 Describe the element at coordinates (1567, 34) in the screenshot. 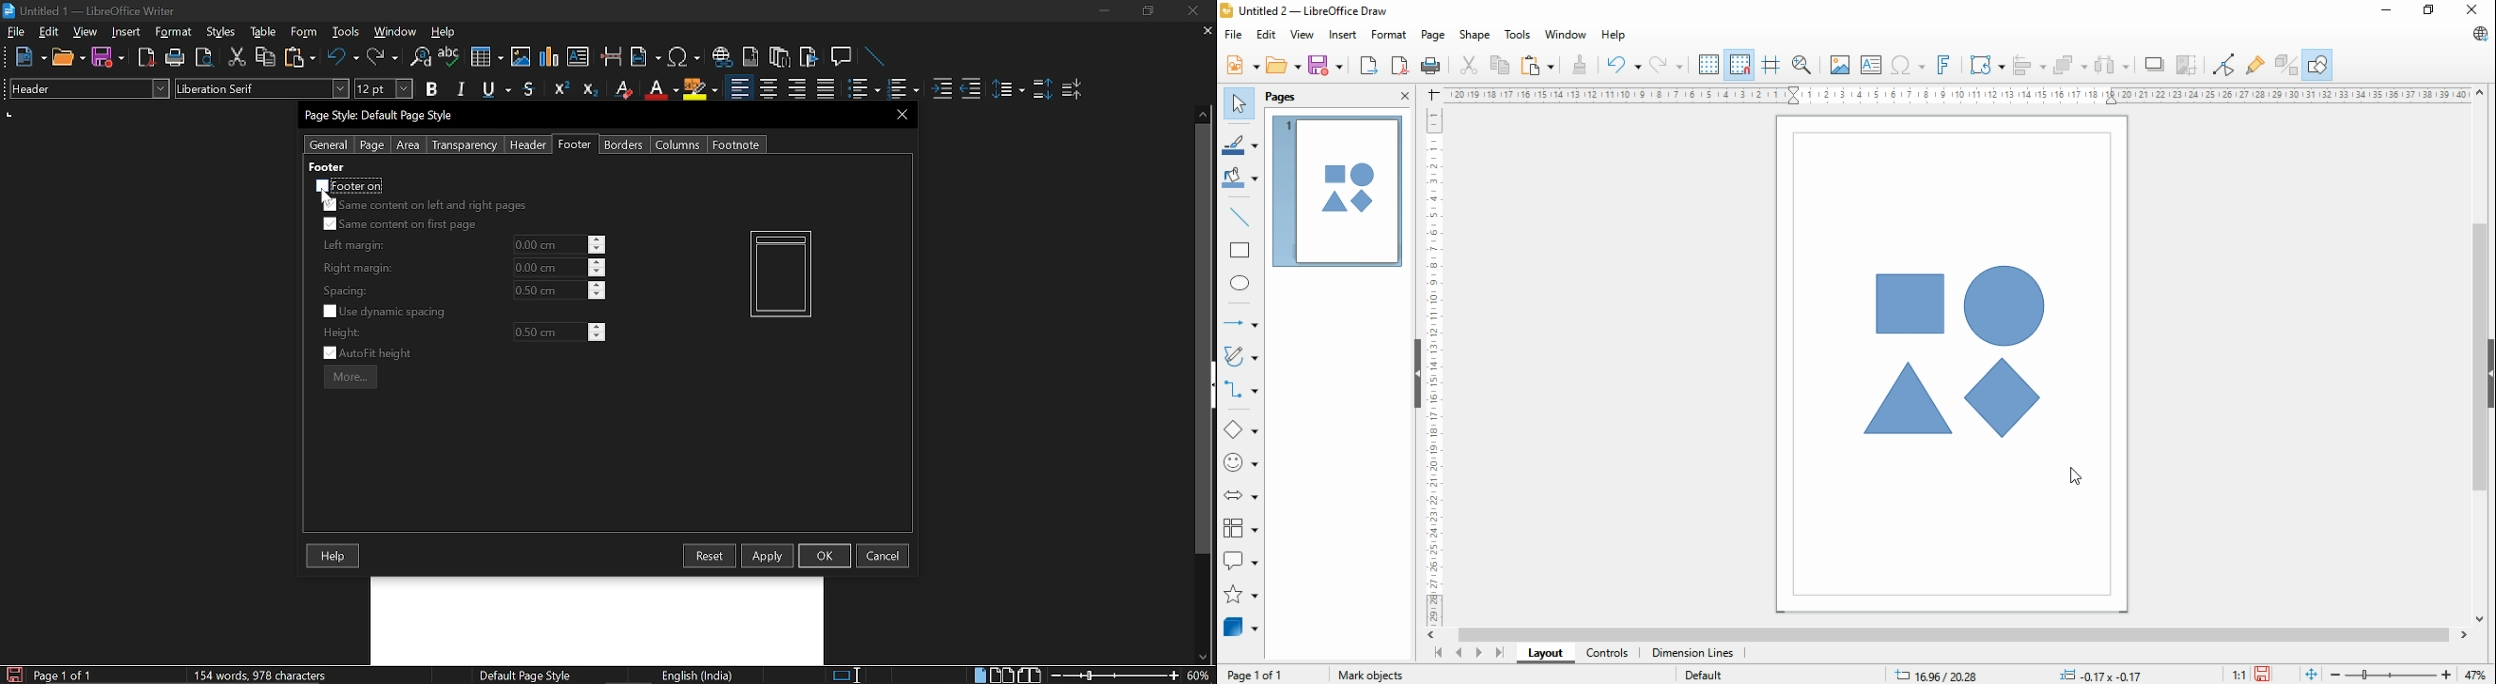

I see `window` at that location.